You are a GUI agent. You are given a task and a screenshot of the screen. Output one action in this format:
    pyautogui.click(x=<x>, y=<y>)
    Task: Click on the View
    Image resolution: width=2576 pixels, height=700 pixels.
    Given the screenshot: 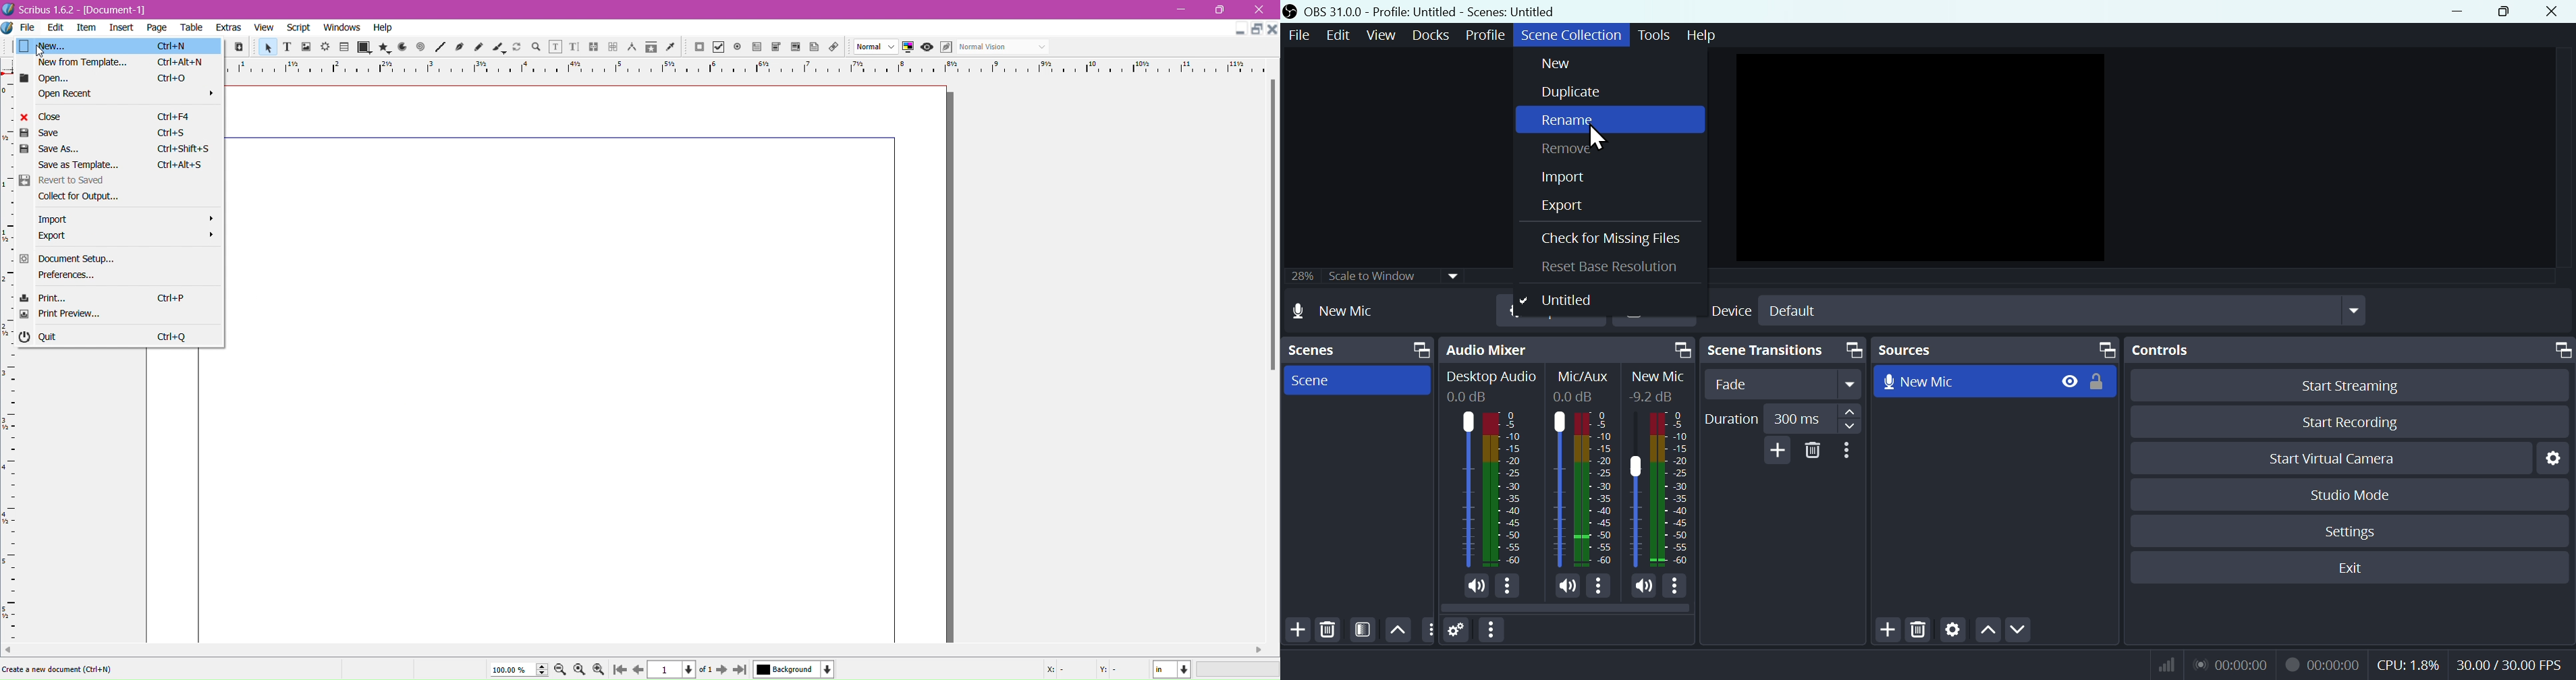 What is the action you would take?
    pyautogui.click(x=265, y=29)
    